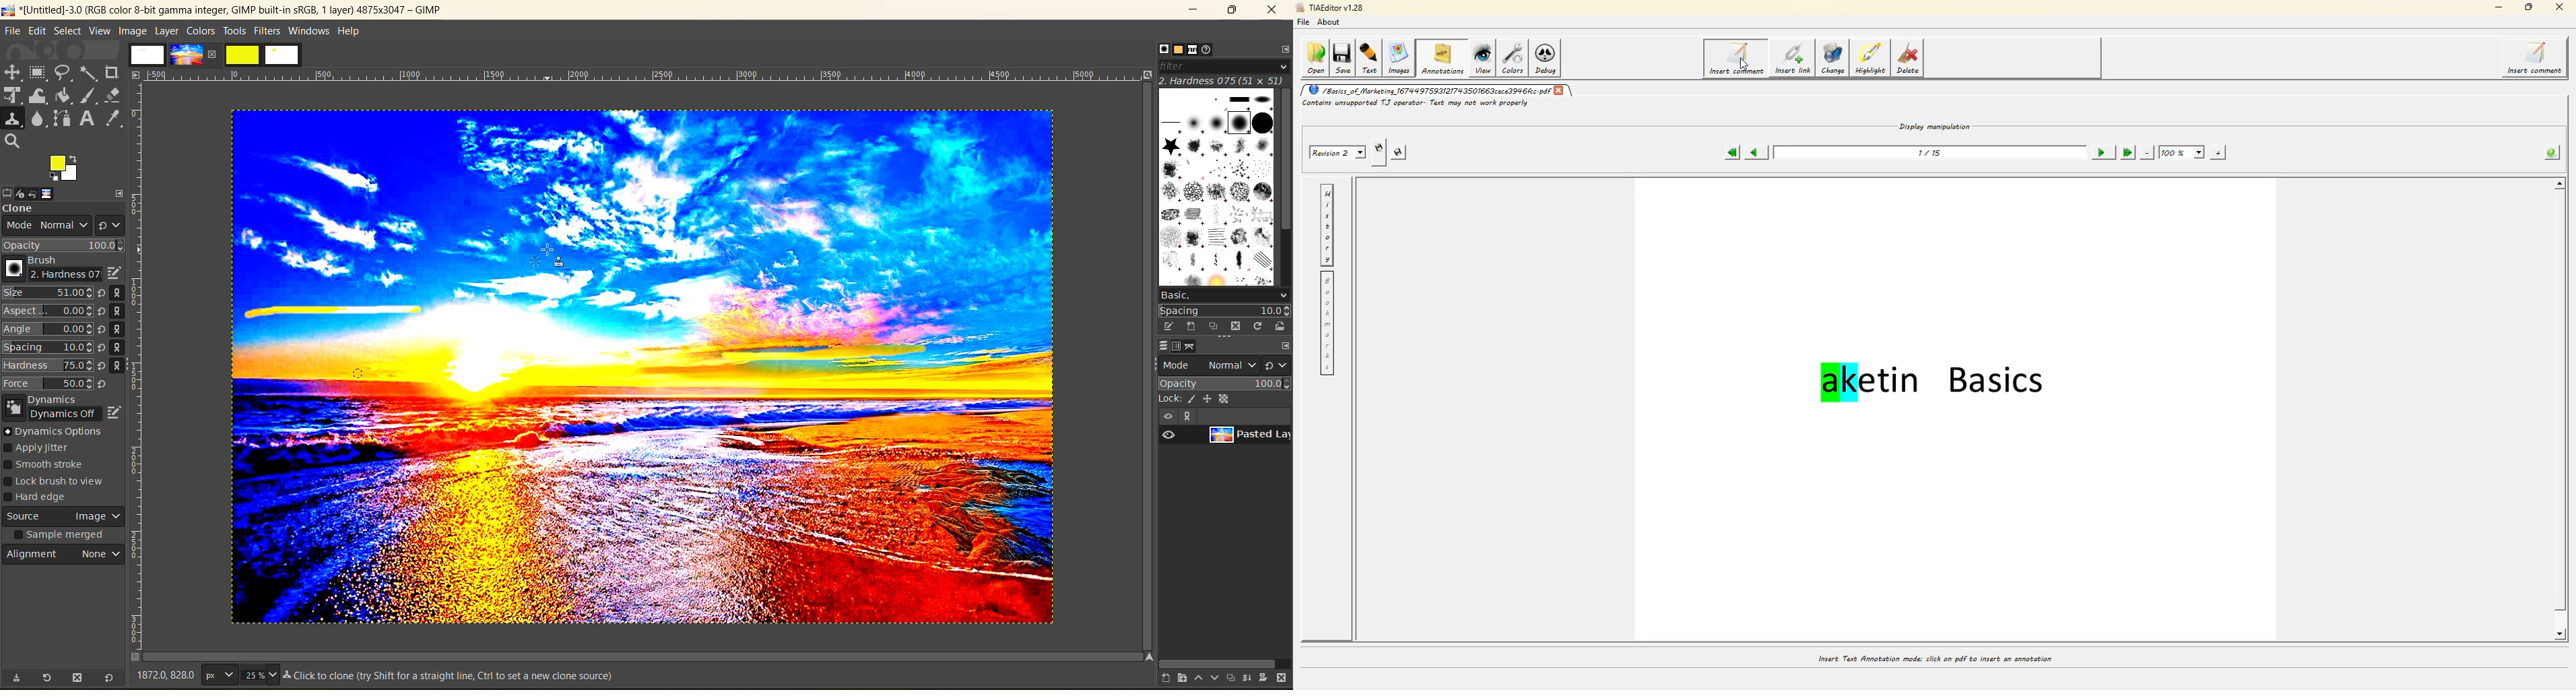 This screenshot has height=700, width=2576. I want to click on paths, so click(1196, 346).